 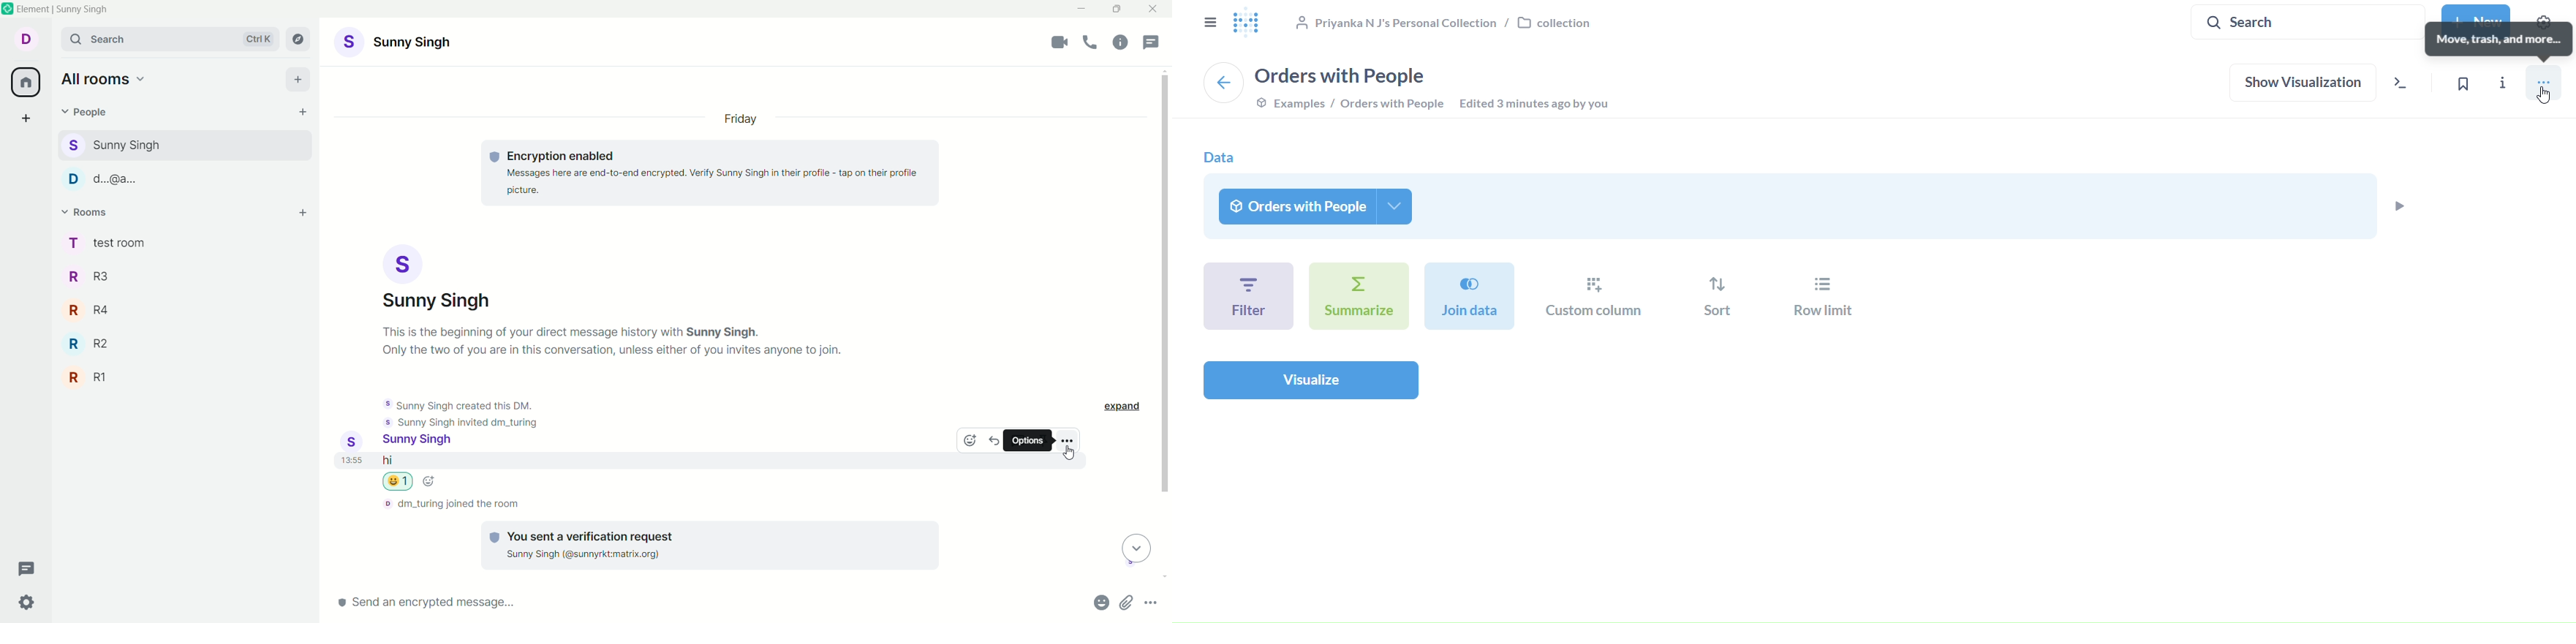 What do you see at coordinates (968, 442) in the screenshot?
I see `emoji` at bounding box center [968, 442].